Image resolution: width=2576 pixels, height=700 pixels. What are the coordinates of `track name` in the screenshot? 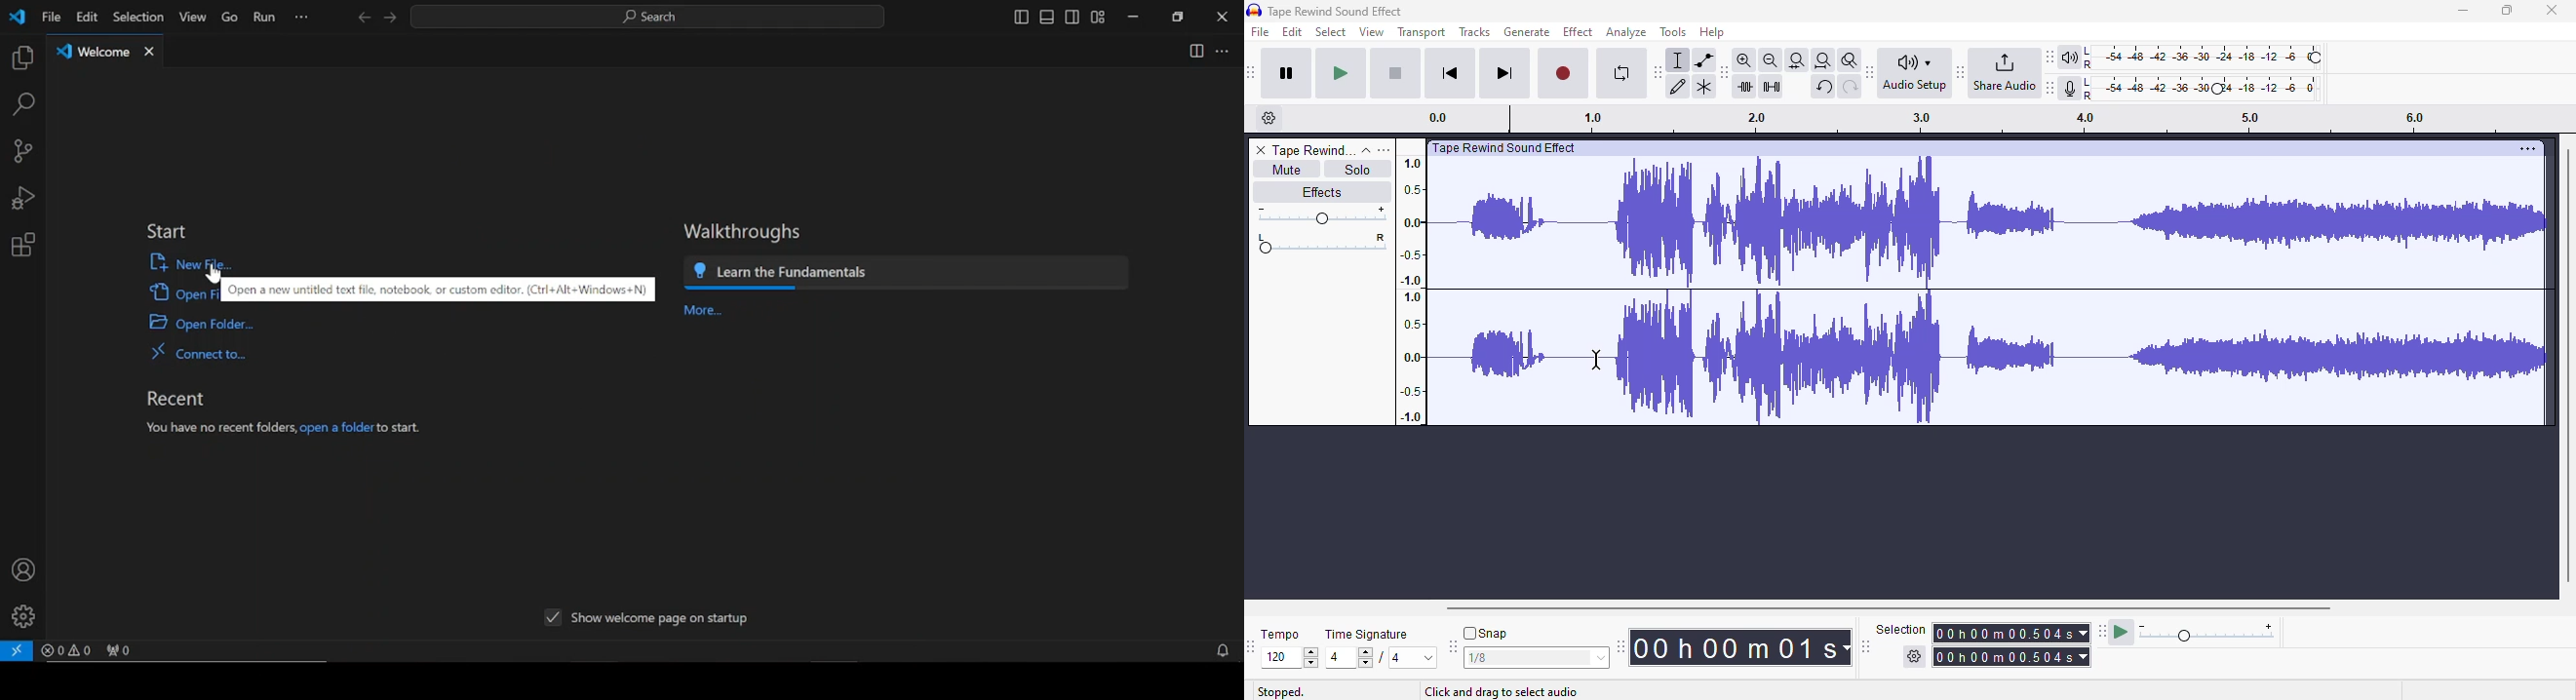 It's located at (1314, 149).